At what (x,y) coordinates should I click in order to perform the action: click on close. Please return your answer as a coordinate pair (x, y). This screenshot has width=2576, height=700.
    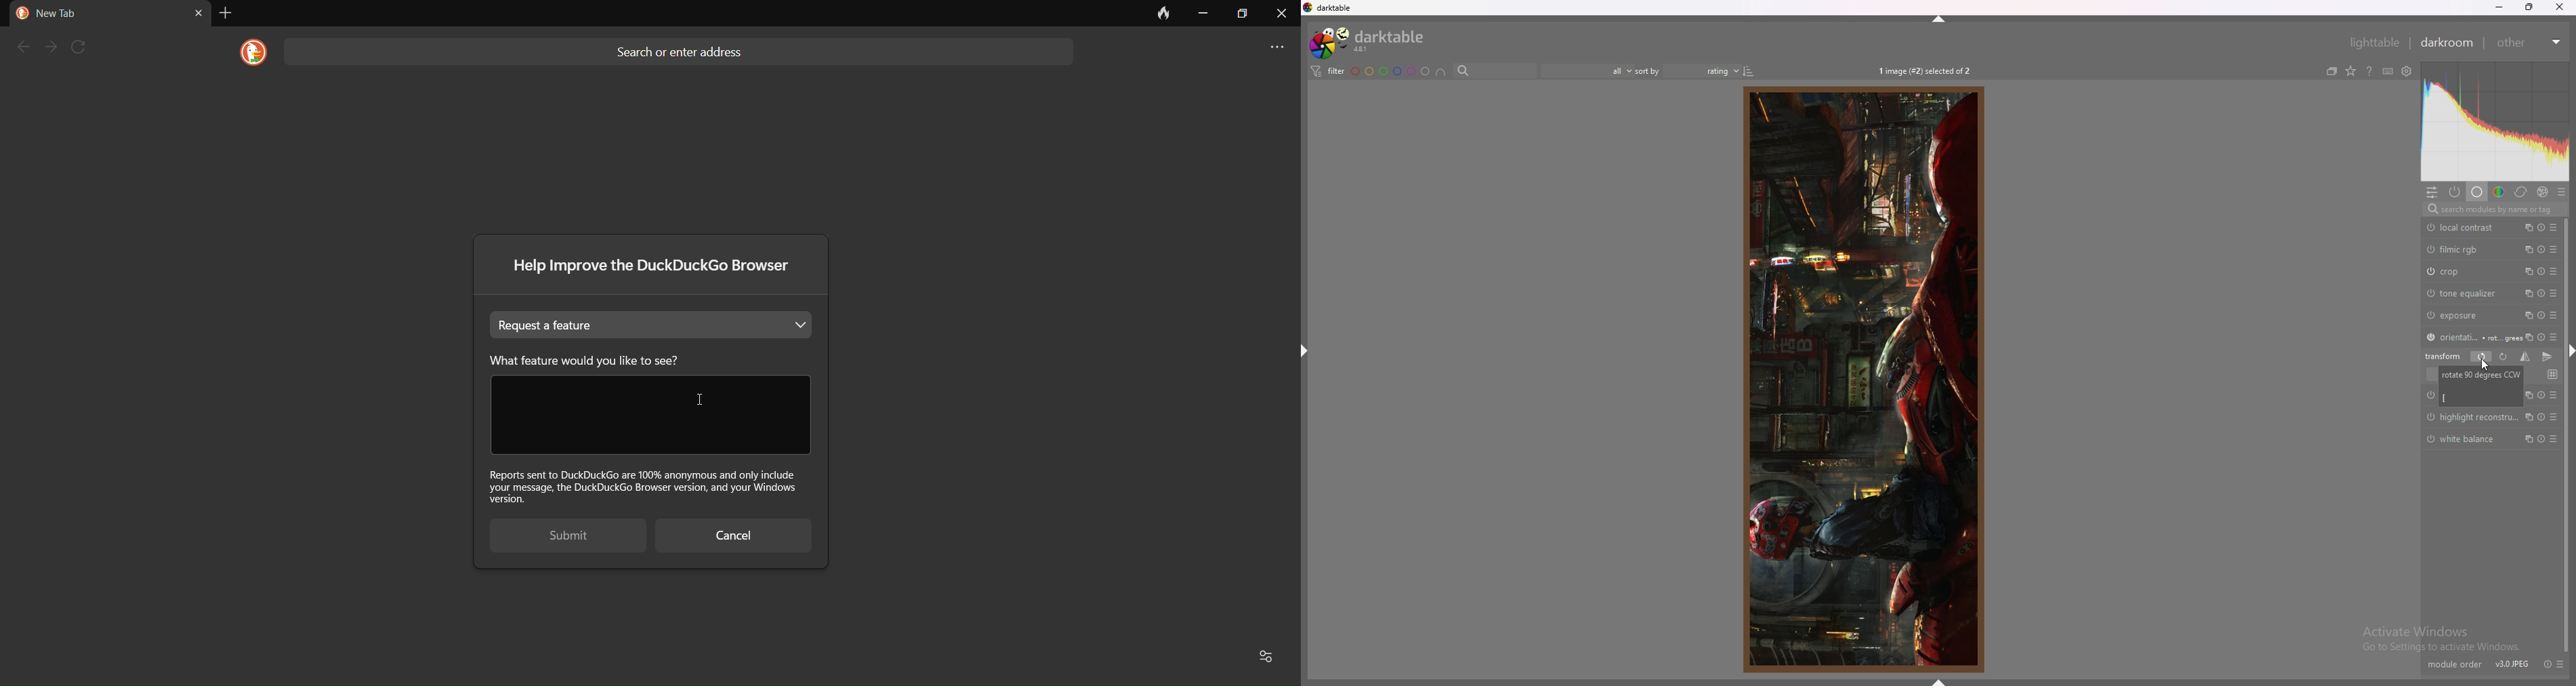
    Looking at the image, I should click on (2559, 7).